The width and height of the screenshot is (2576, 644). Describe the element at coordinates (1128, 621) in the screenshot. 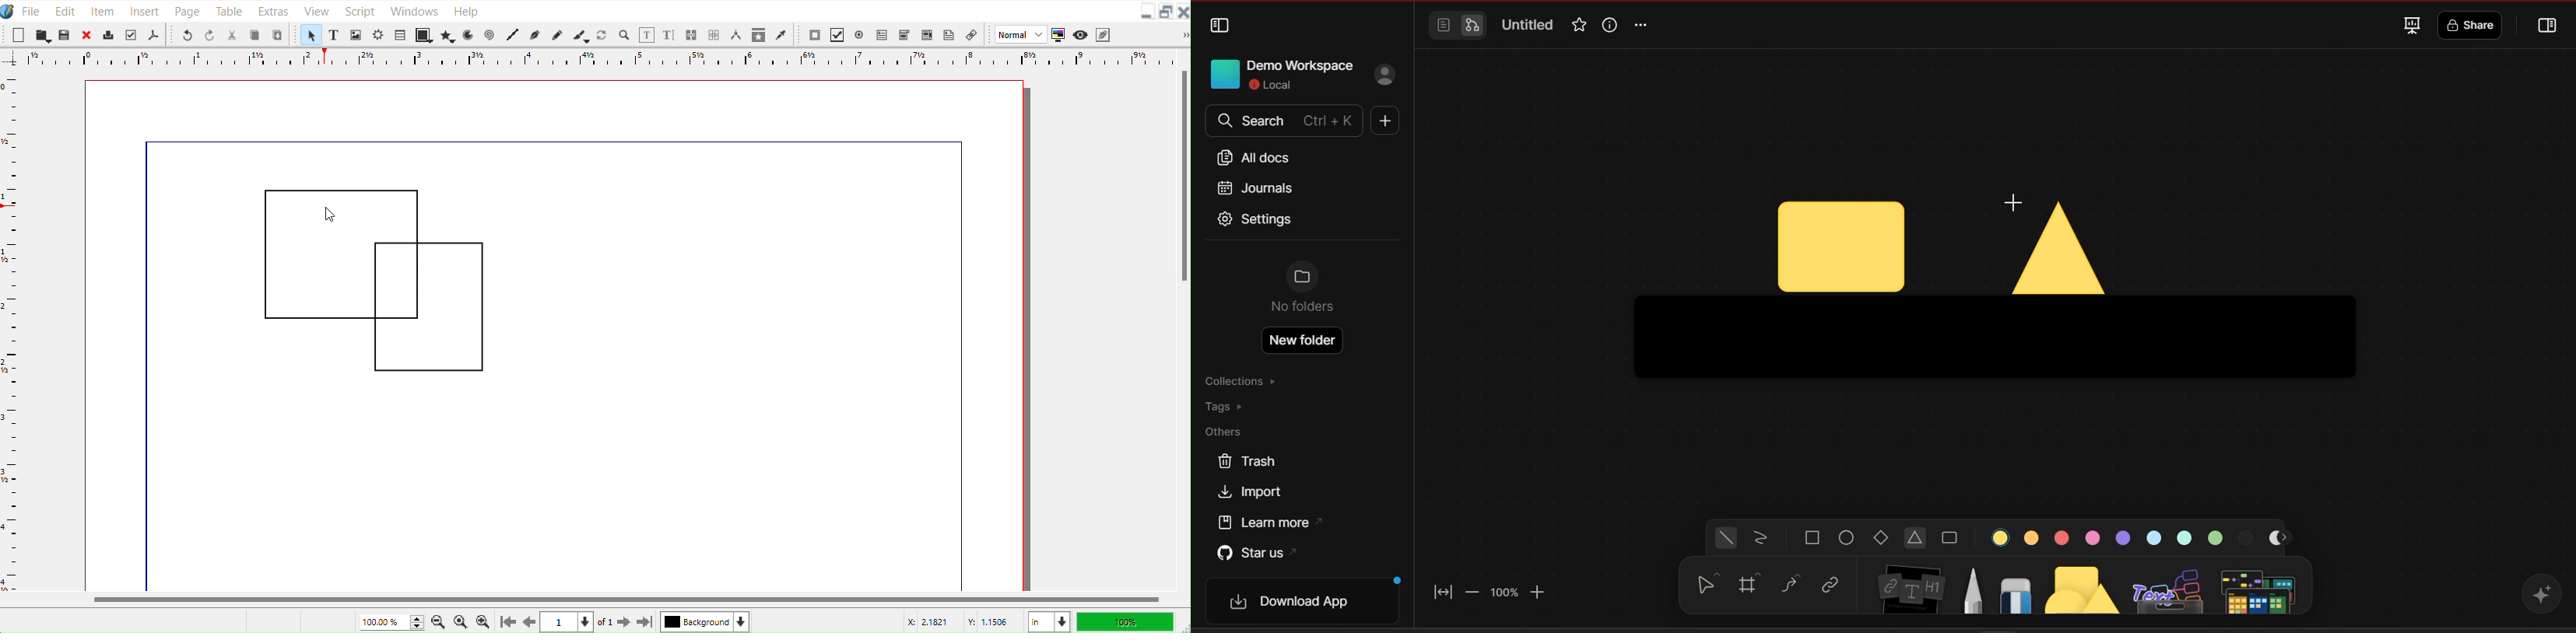

I see `100 % ` at that location.